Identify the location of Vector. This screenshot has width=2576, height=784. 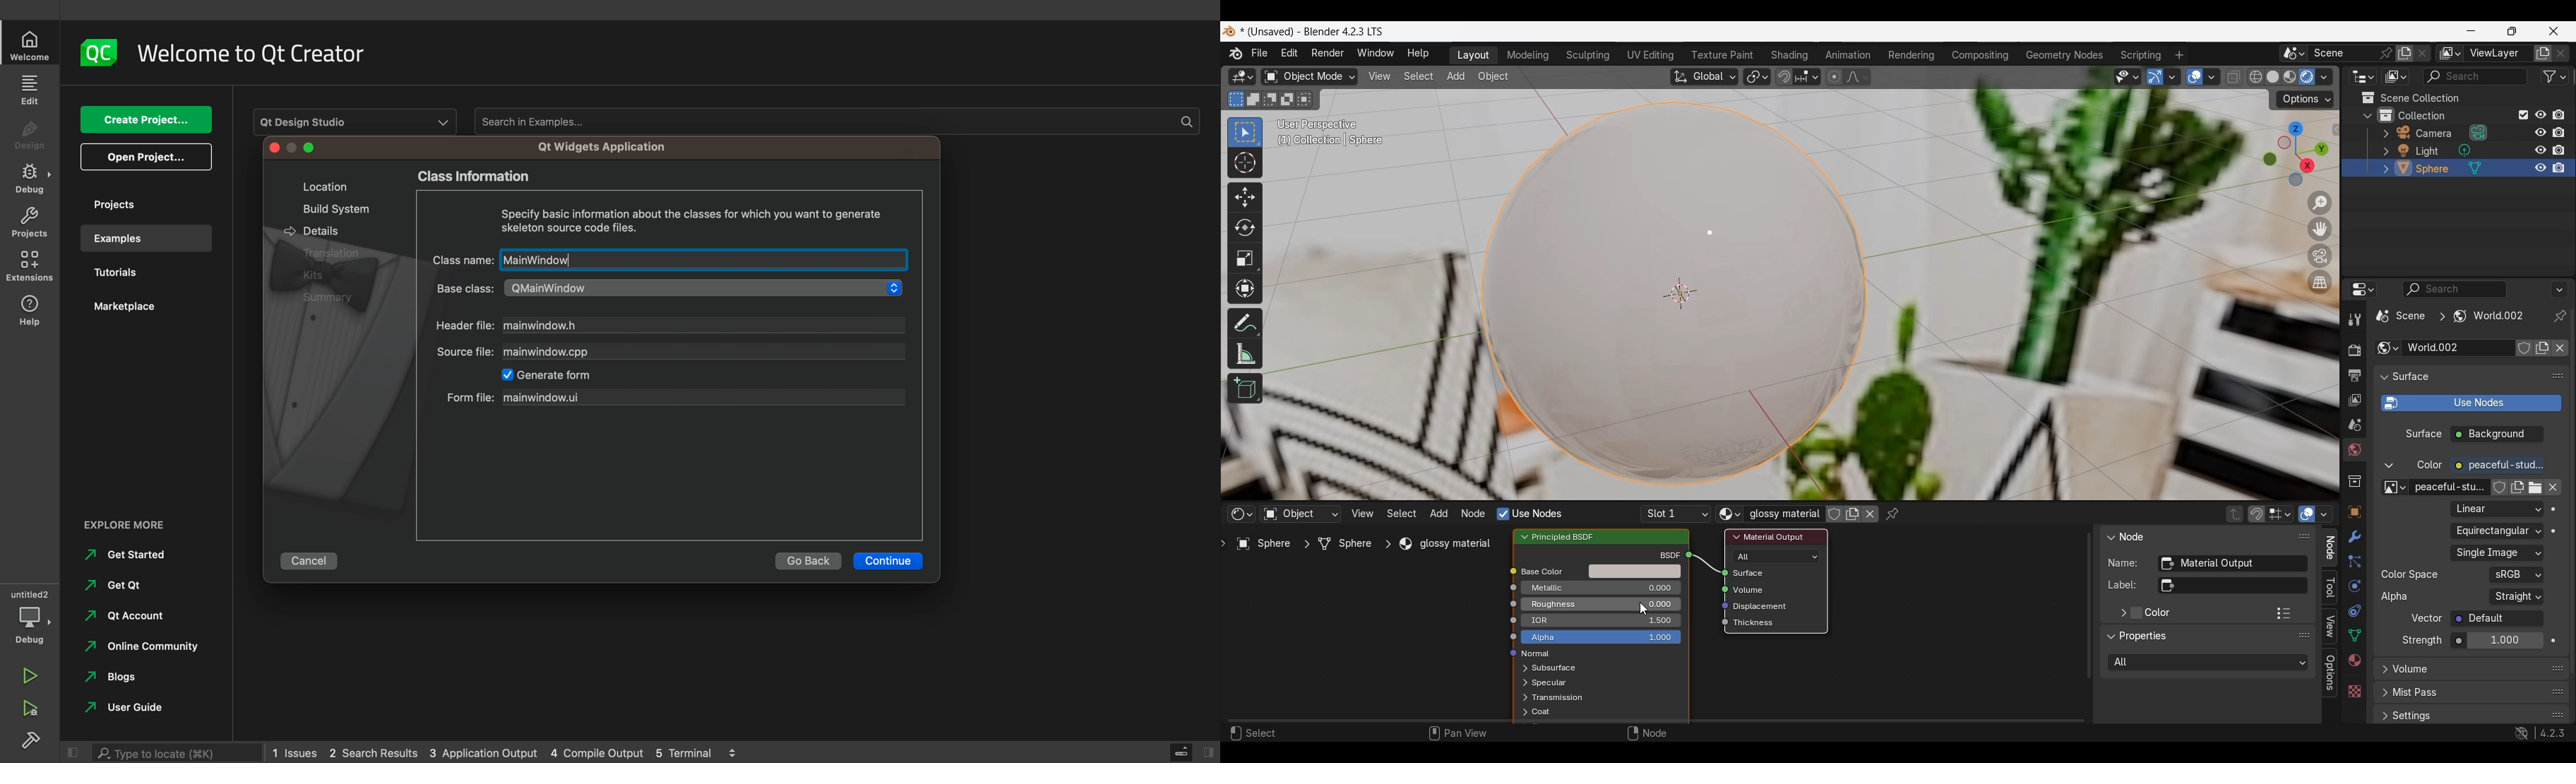
(2497, 618).